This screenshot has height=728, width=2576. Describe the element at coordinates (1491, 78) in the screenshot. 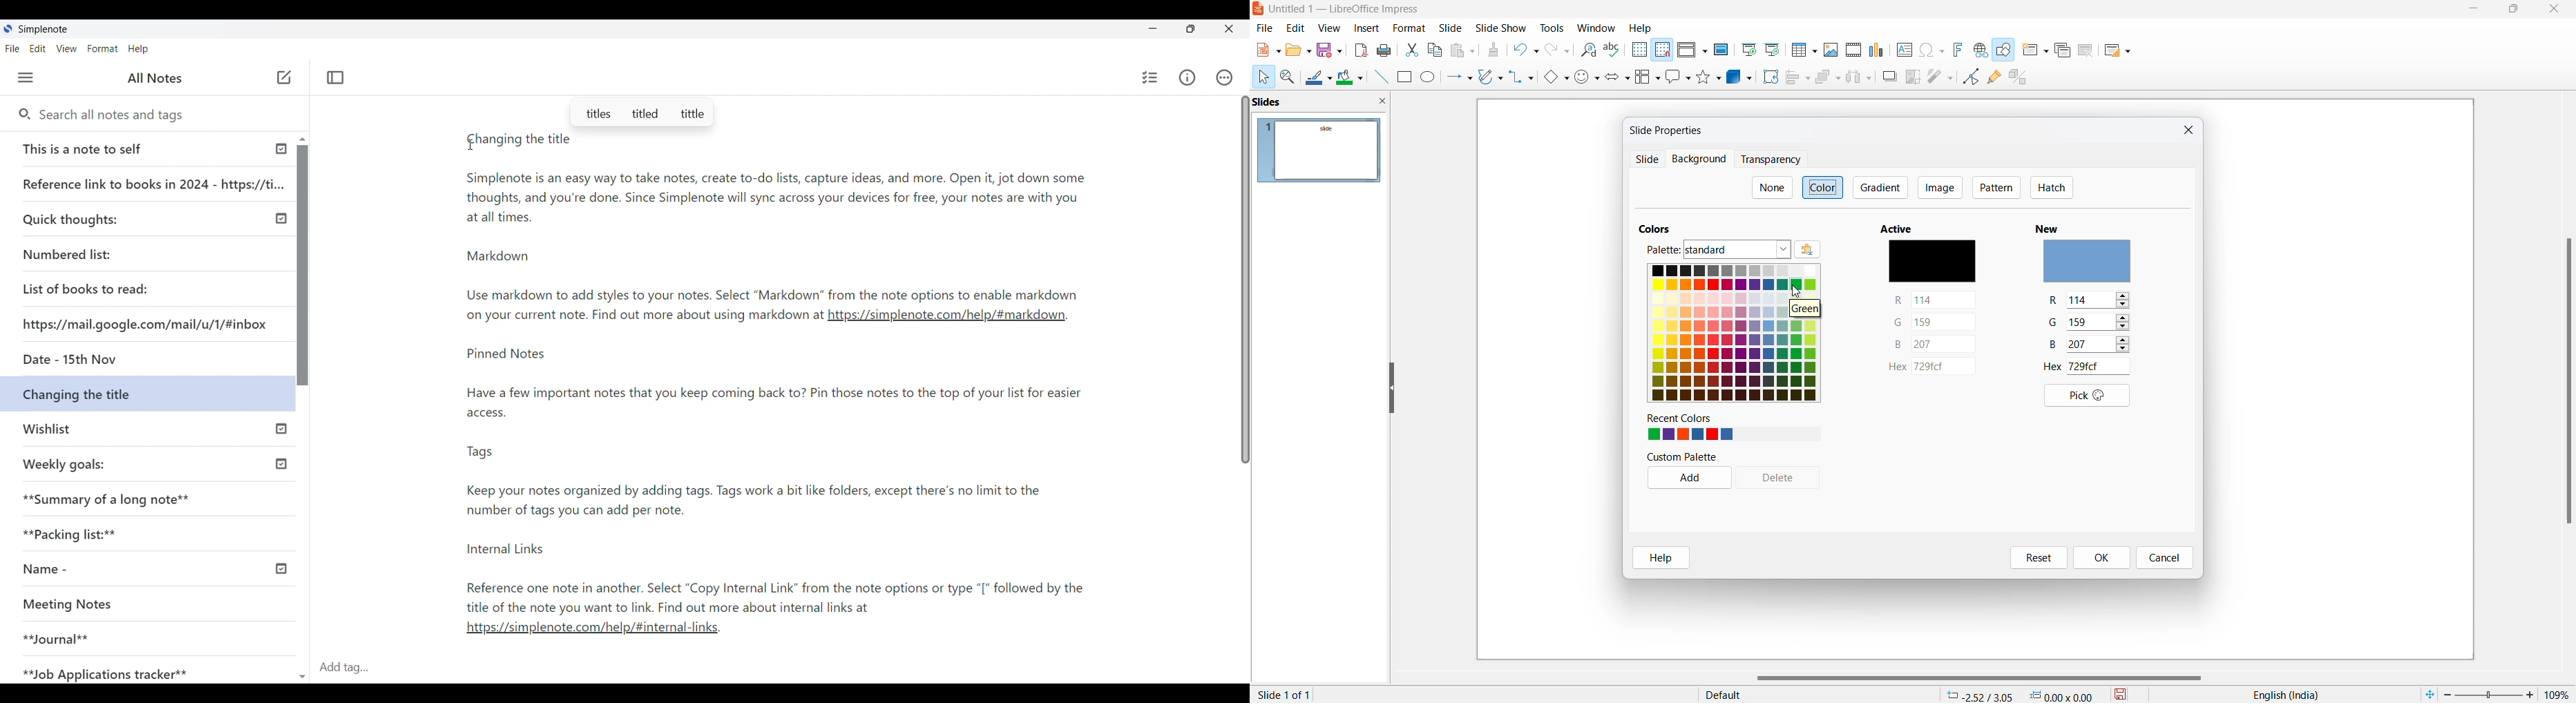

I see `curve and polygons` at that location.